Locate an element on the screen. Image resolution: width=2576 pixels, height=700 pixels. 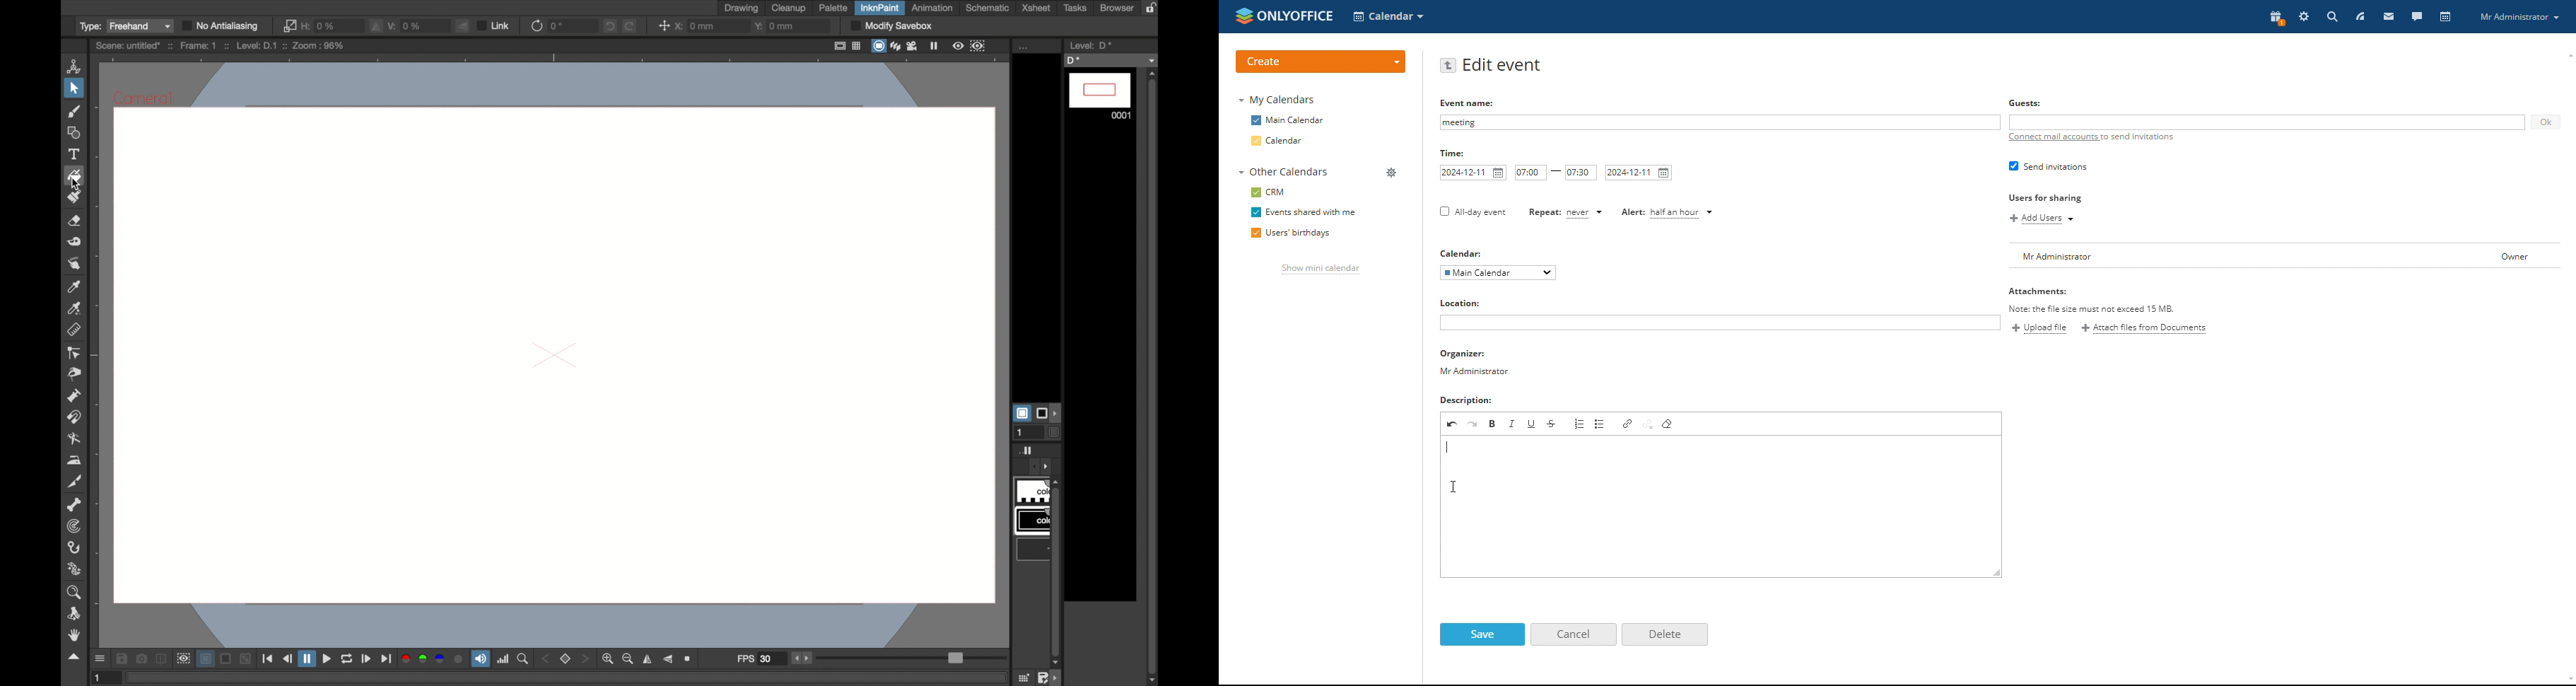
rgb picker tool is located at coordinates (75, 309).